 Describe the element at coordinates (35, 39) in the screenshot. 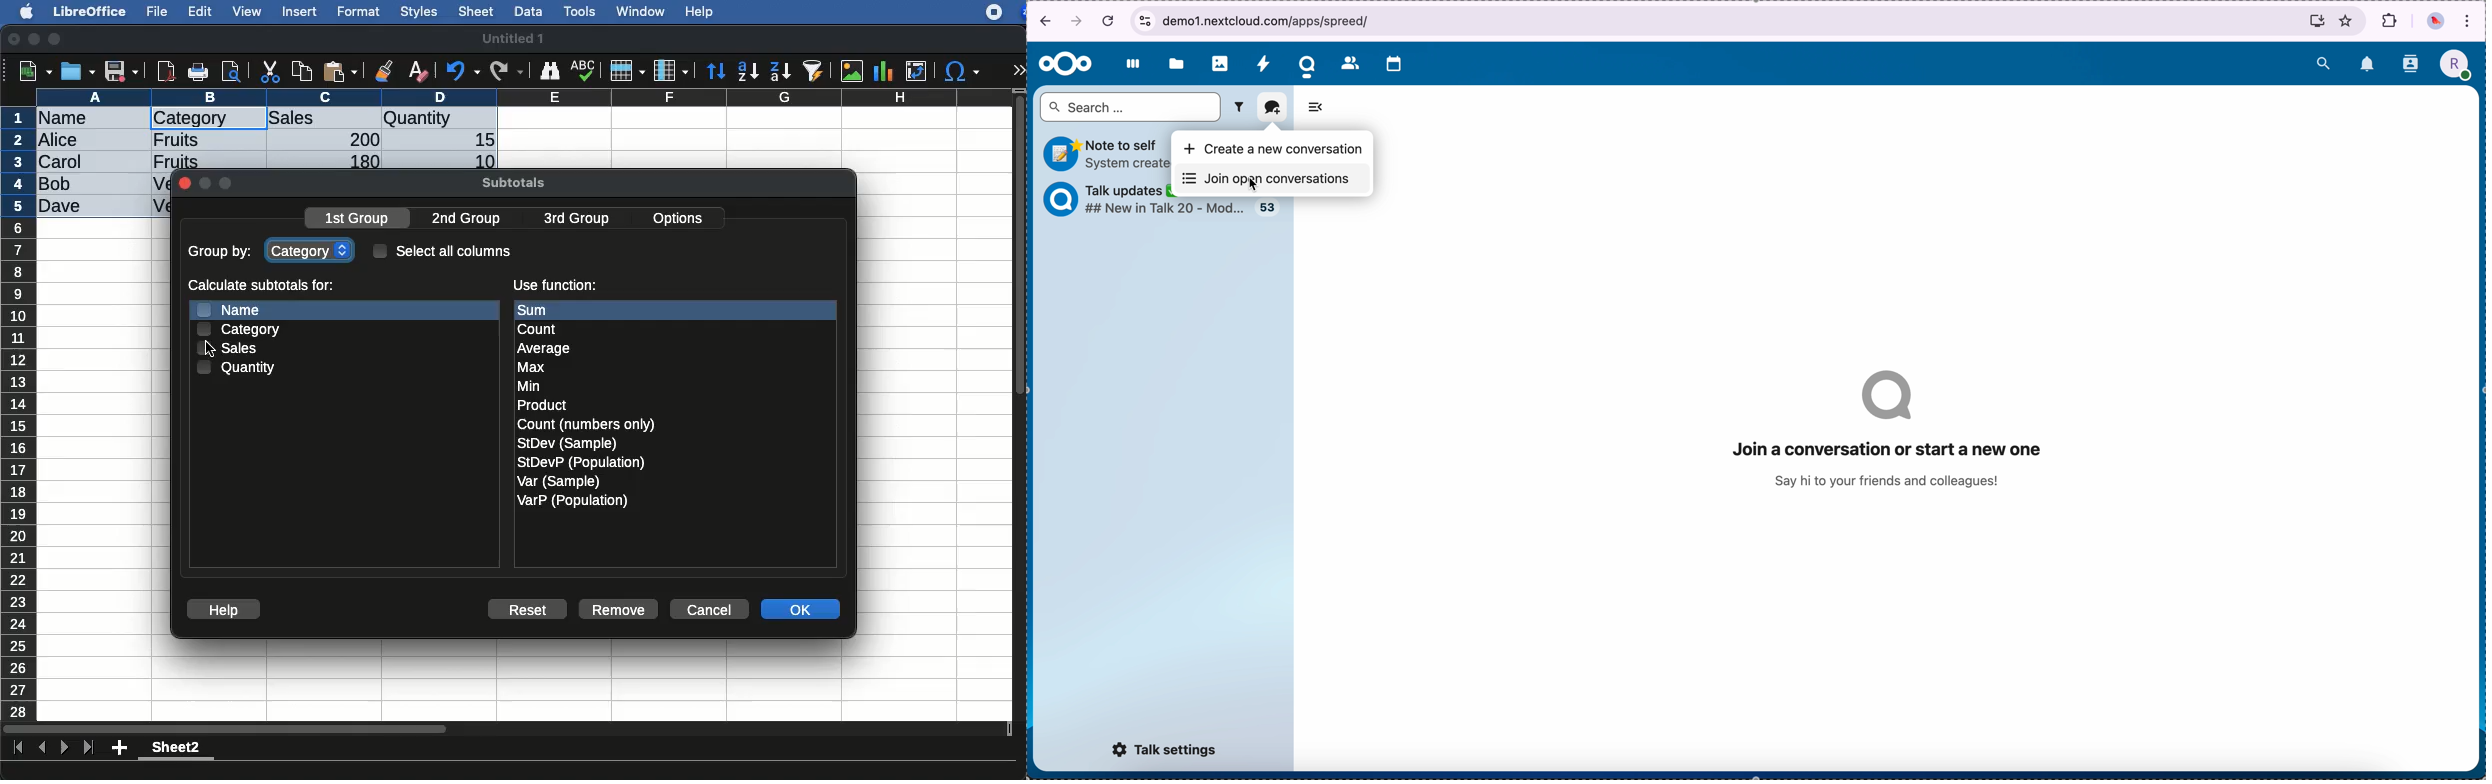

I see `minimize` at that location.